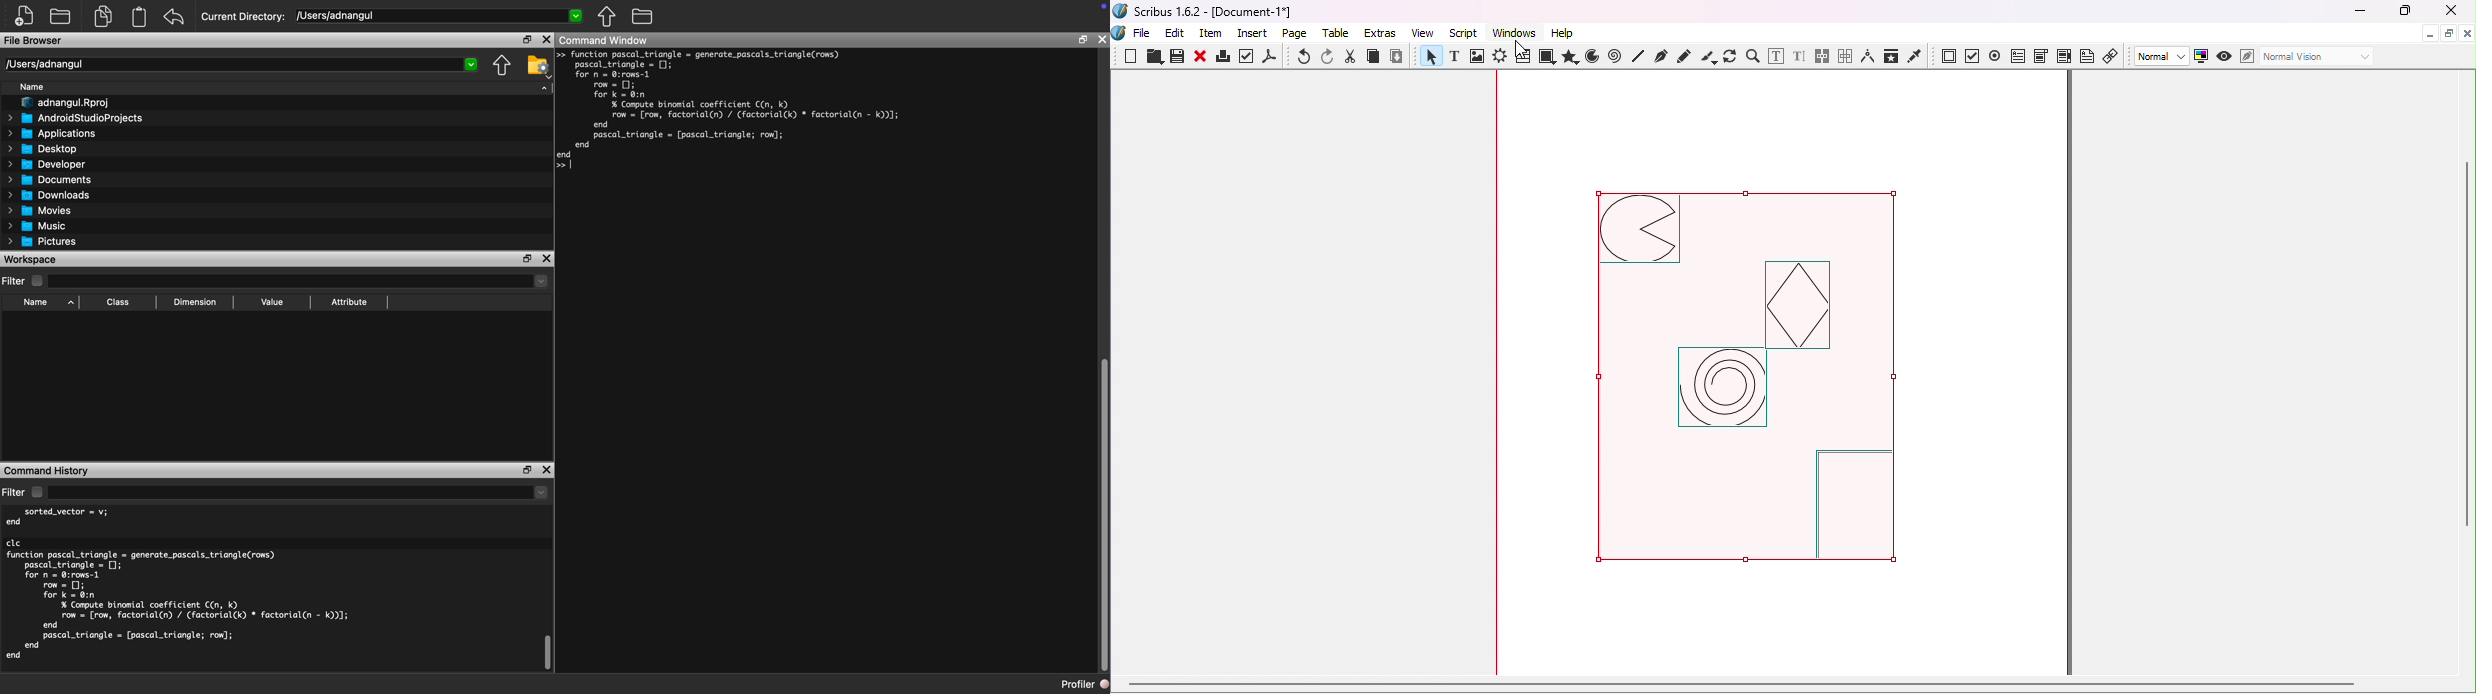 Image resolution: width=2492 pixels, height=700 pixels. What do you see at coordinates (1329, 57) in the screenshot?
I see `Redo` at bounding box center [1329, 57].